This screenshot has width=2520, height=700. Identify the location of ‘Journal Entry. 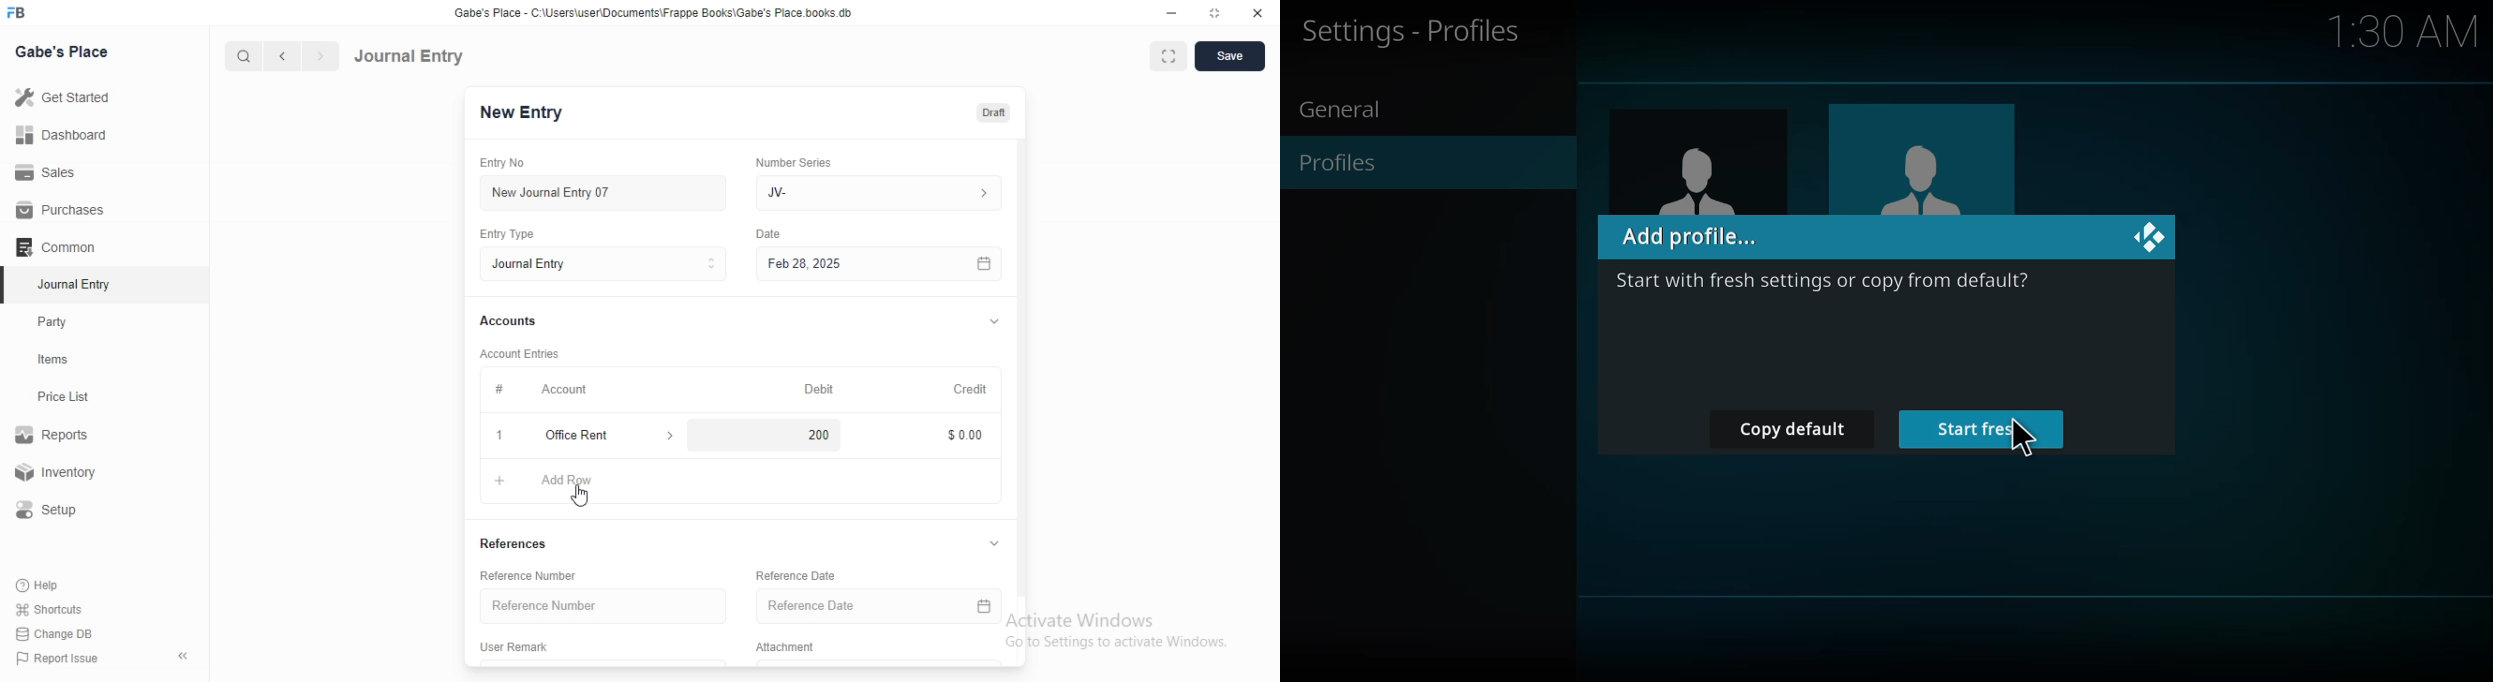
(77, 284).